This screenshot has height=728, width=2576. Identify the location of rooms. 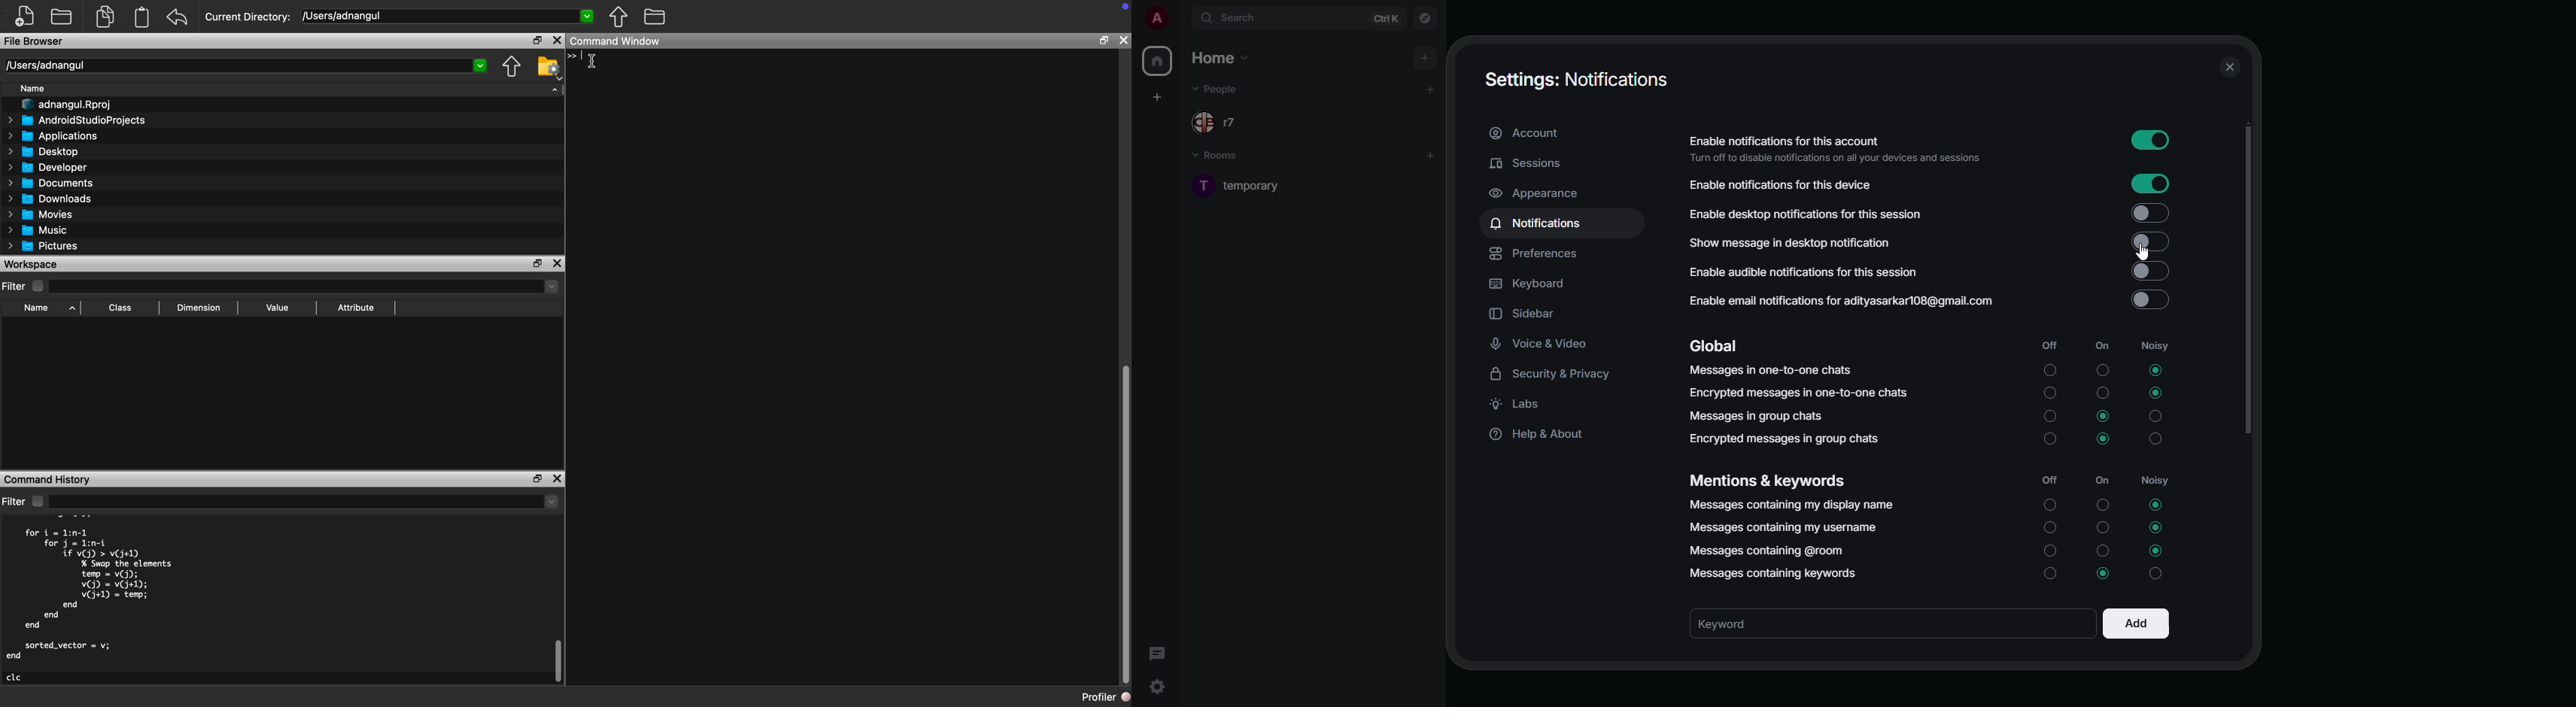
(1225, 157).